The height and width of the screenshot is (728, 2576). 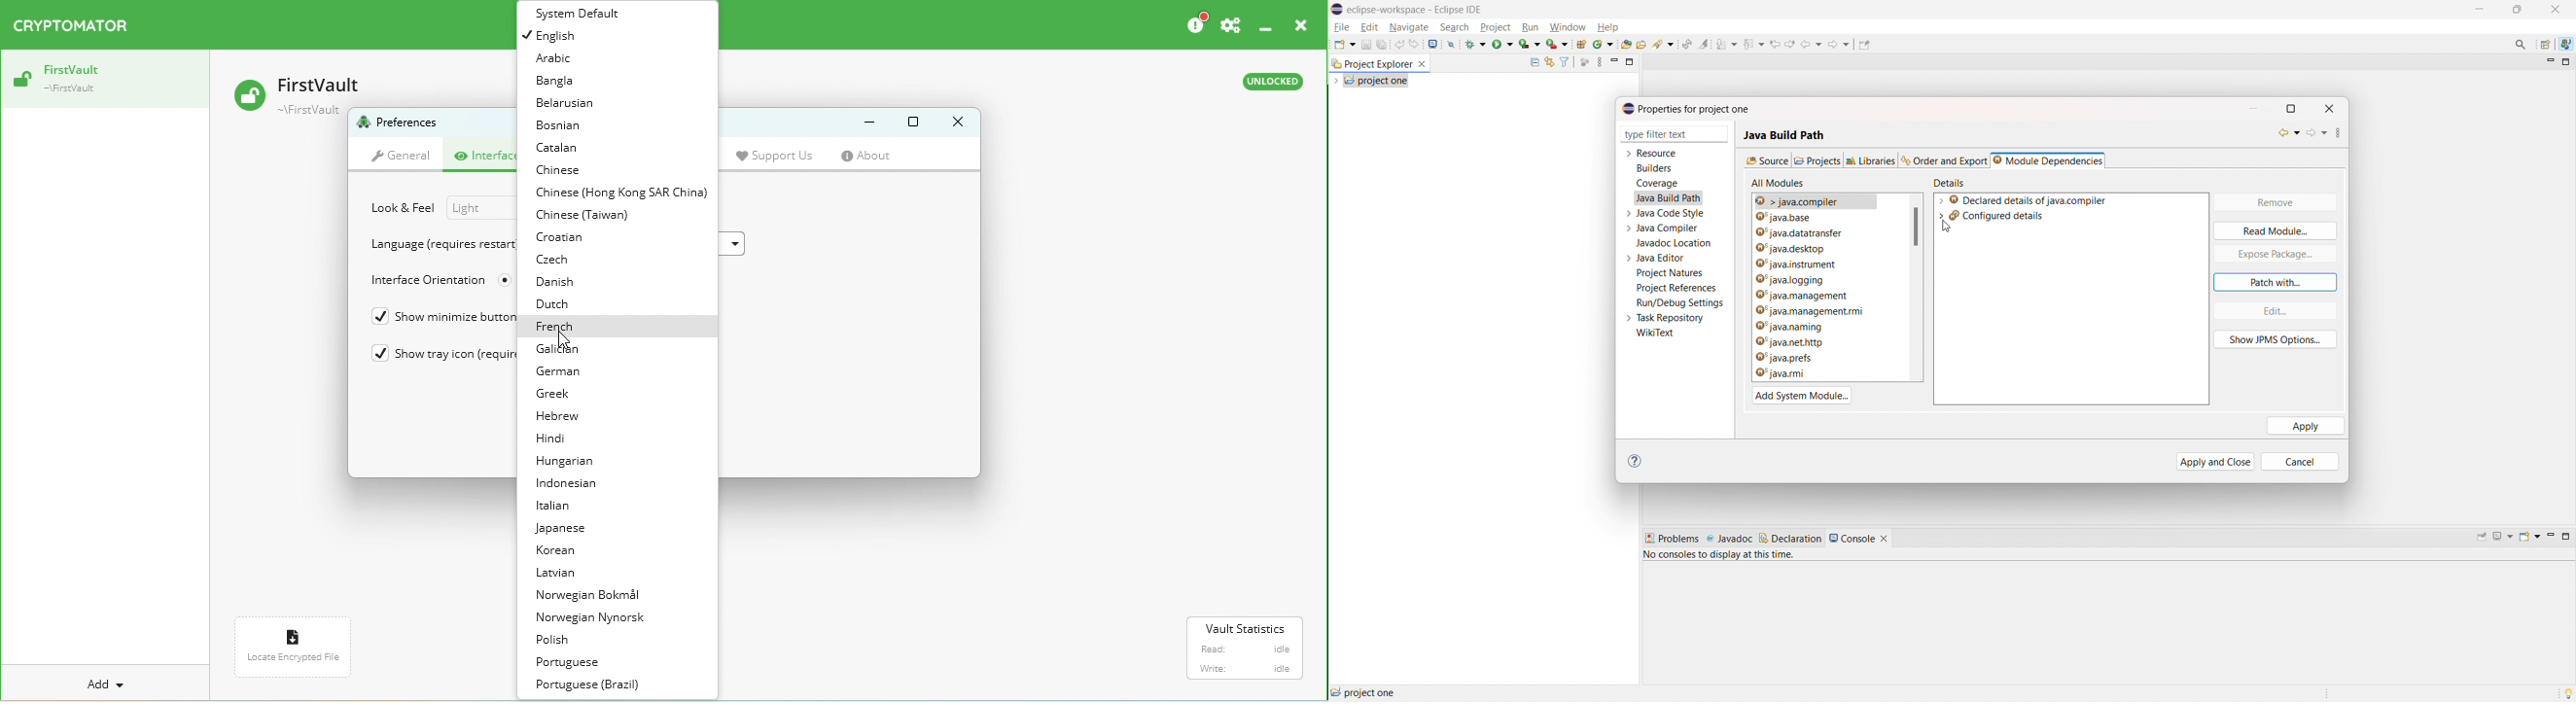 What do you see at coordinates (2276, 282) in the screenshot?
I see `patch with` at bounding box center [2276, 282].